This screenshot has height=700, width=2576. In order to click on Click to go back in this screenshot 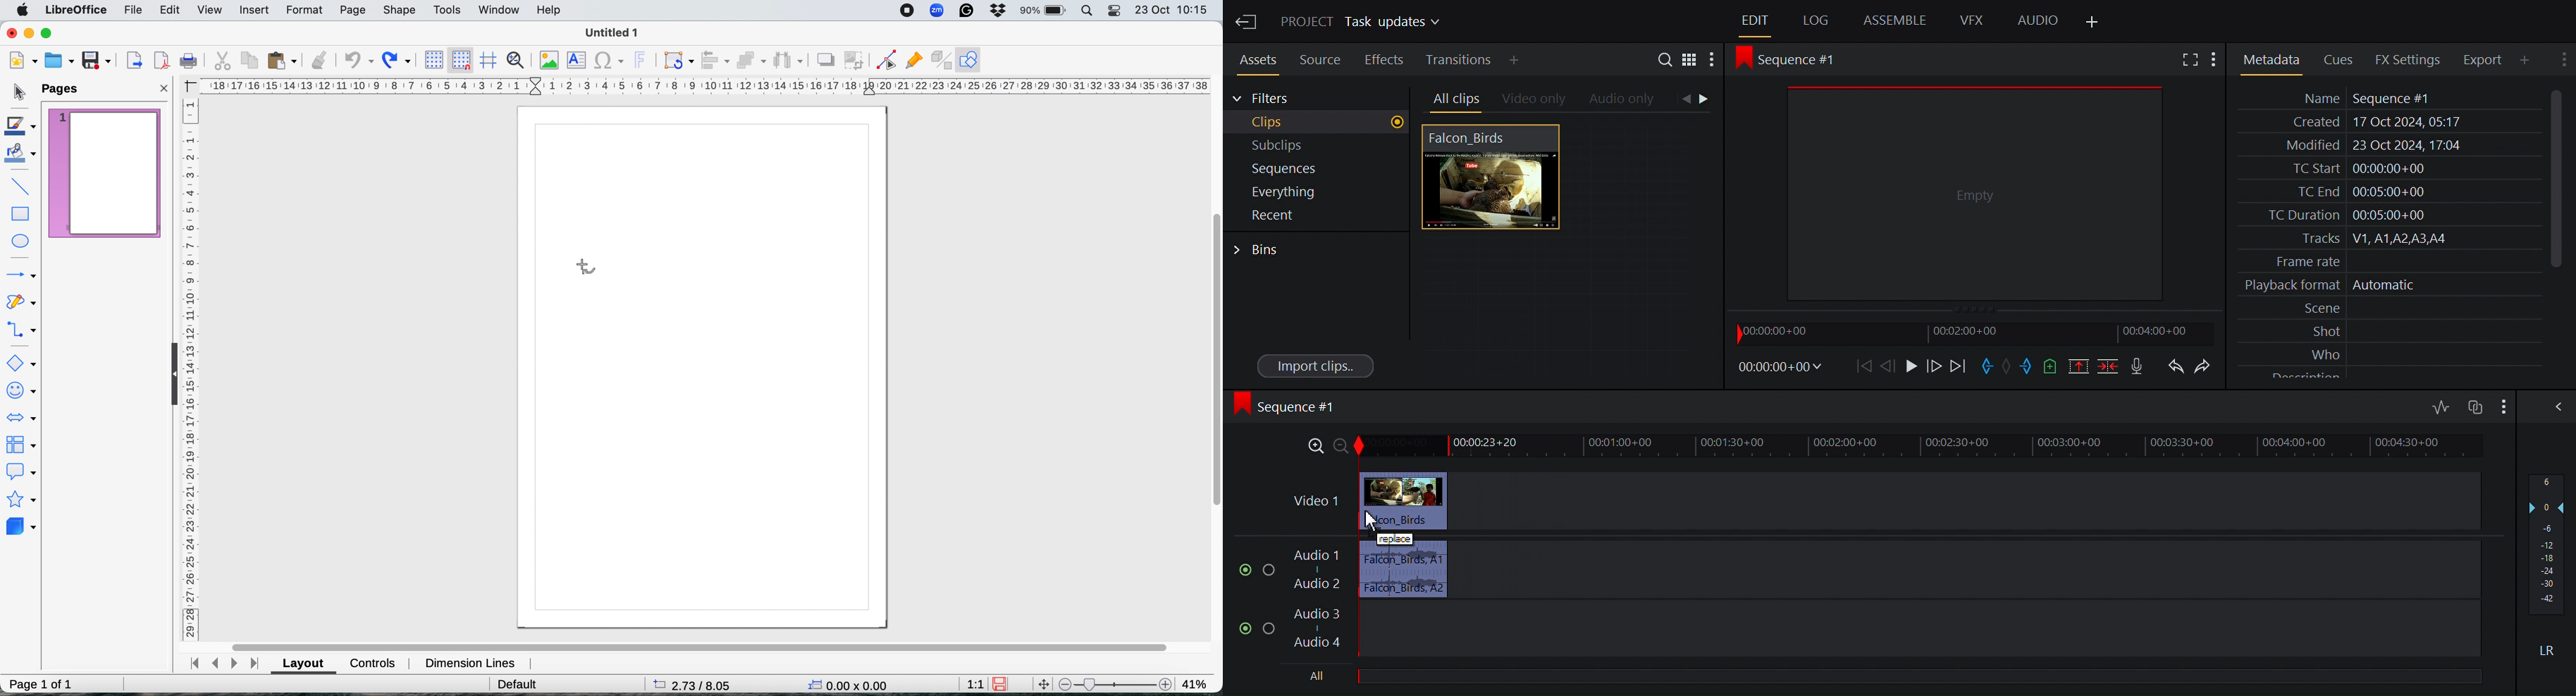, I will do `click(1685, 99)`.